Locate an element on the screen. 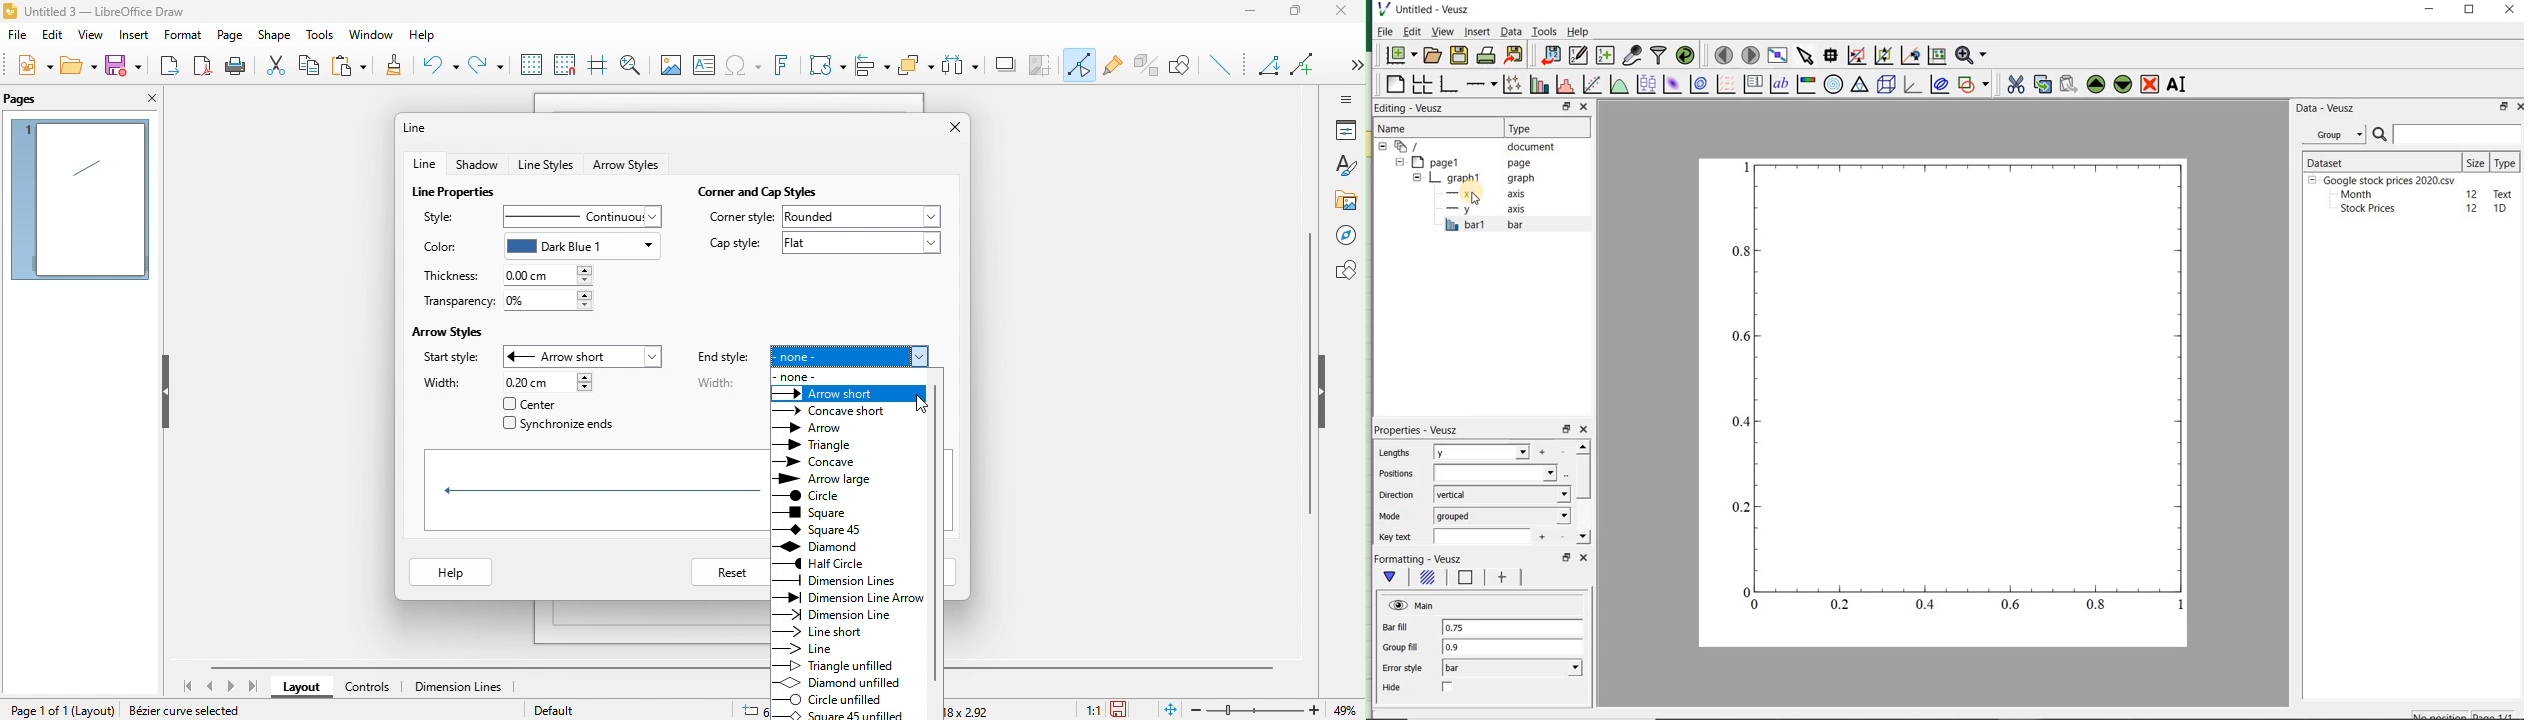  plot a 2d dataset as an image is located at coordinates (1671, 84).